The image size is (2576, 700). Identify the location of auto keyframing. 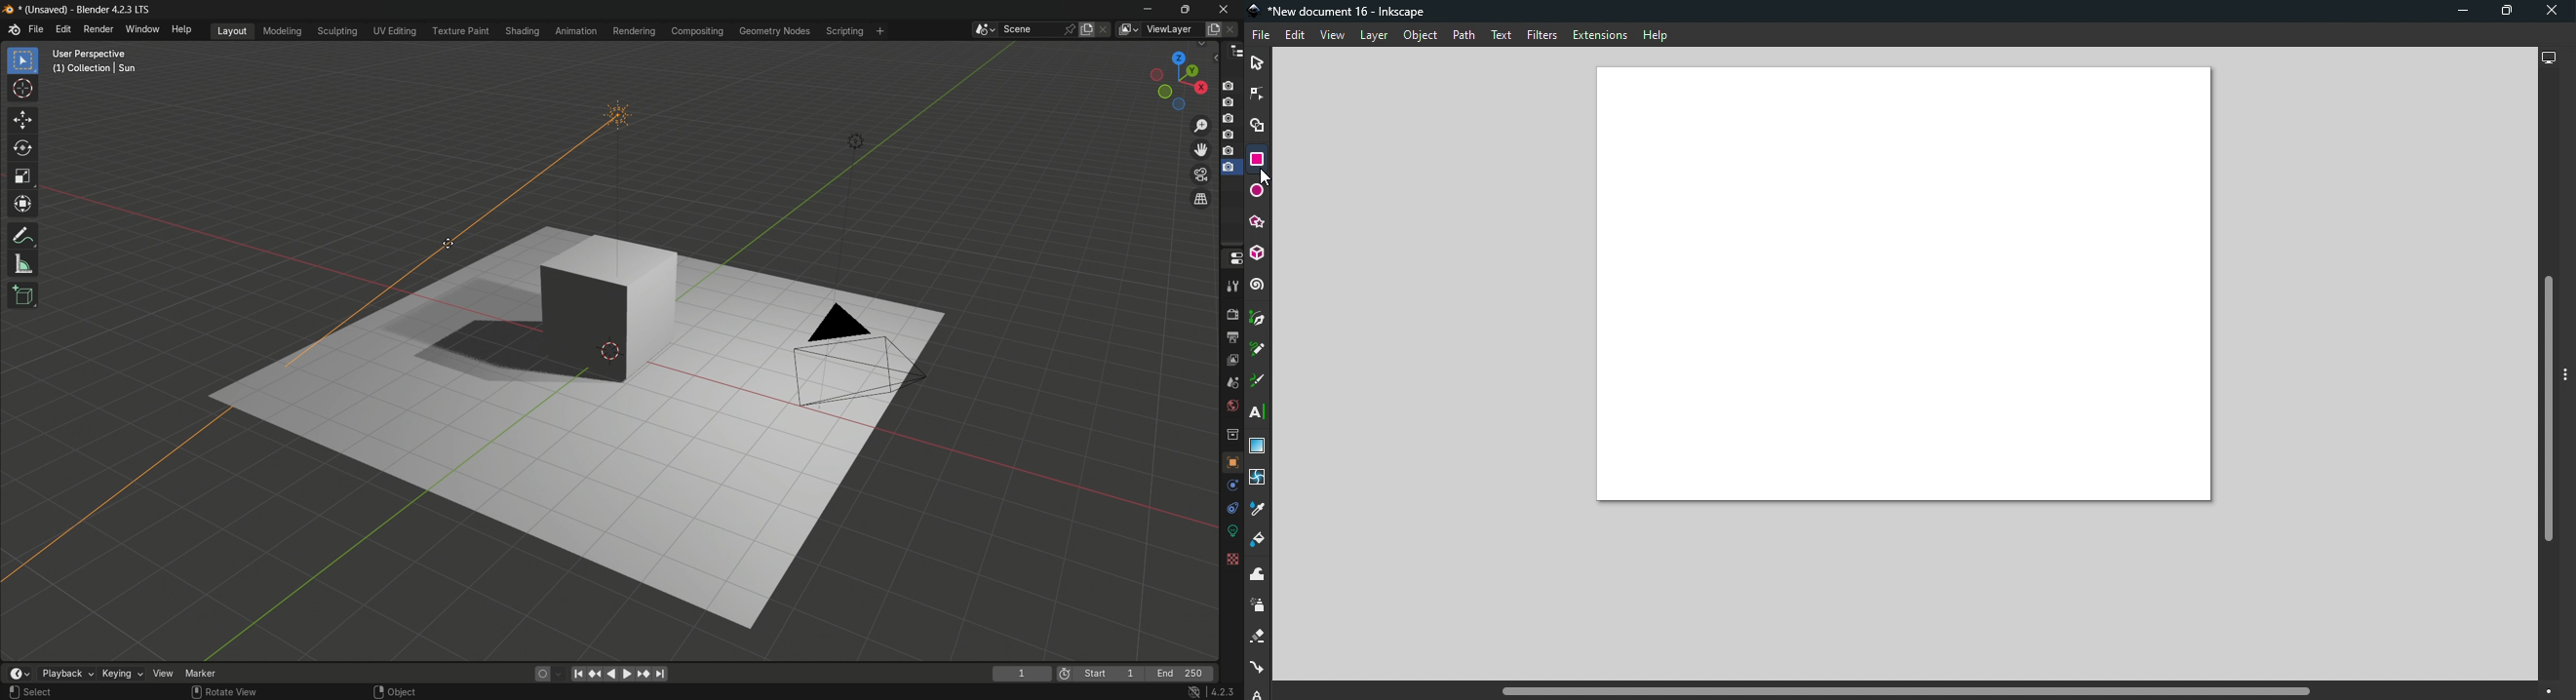
(559, 675).